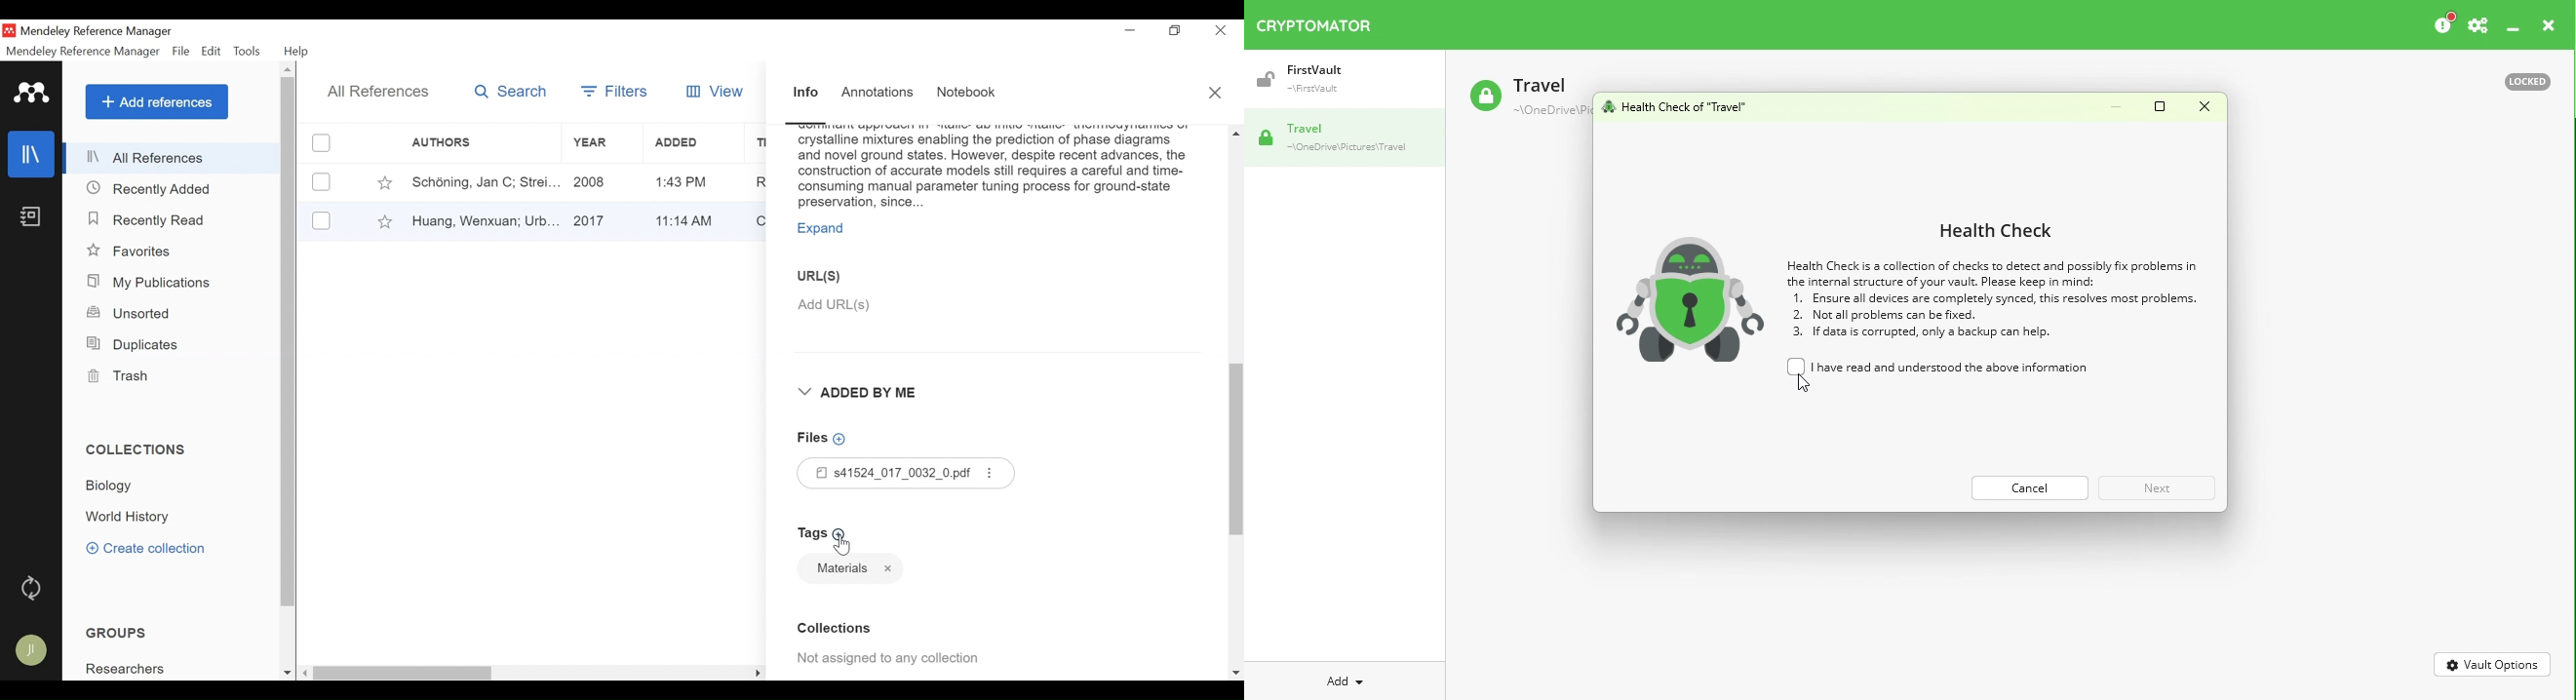 This screenshot has height=700, width=2576. What do you see at coordinates (690, 181) in the screenshot?
I see `Added` at bounding box center [690, 181].